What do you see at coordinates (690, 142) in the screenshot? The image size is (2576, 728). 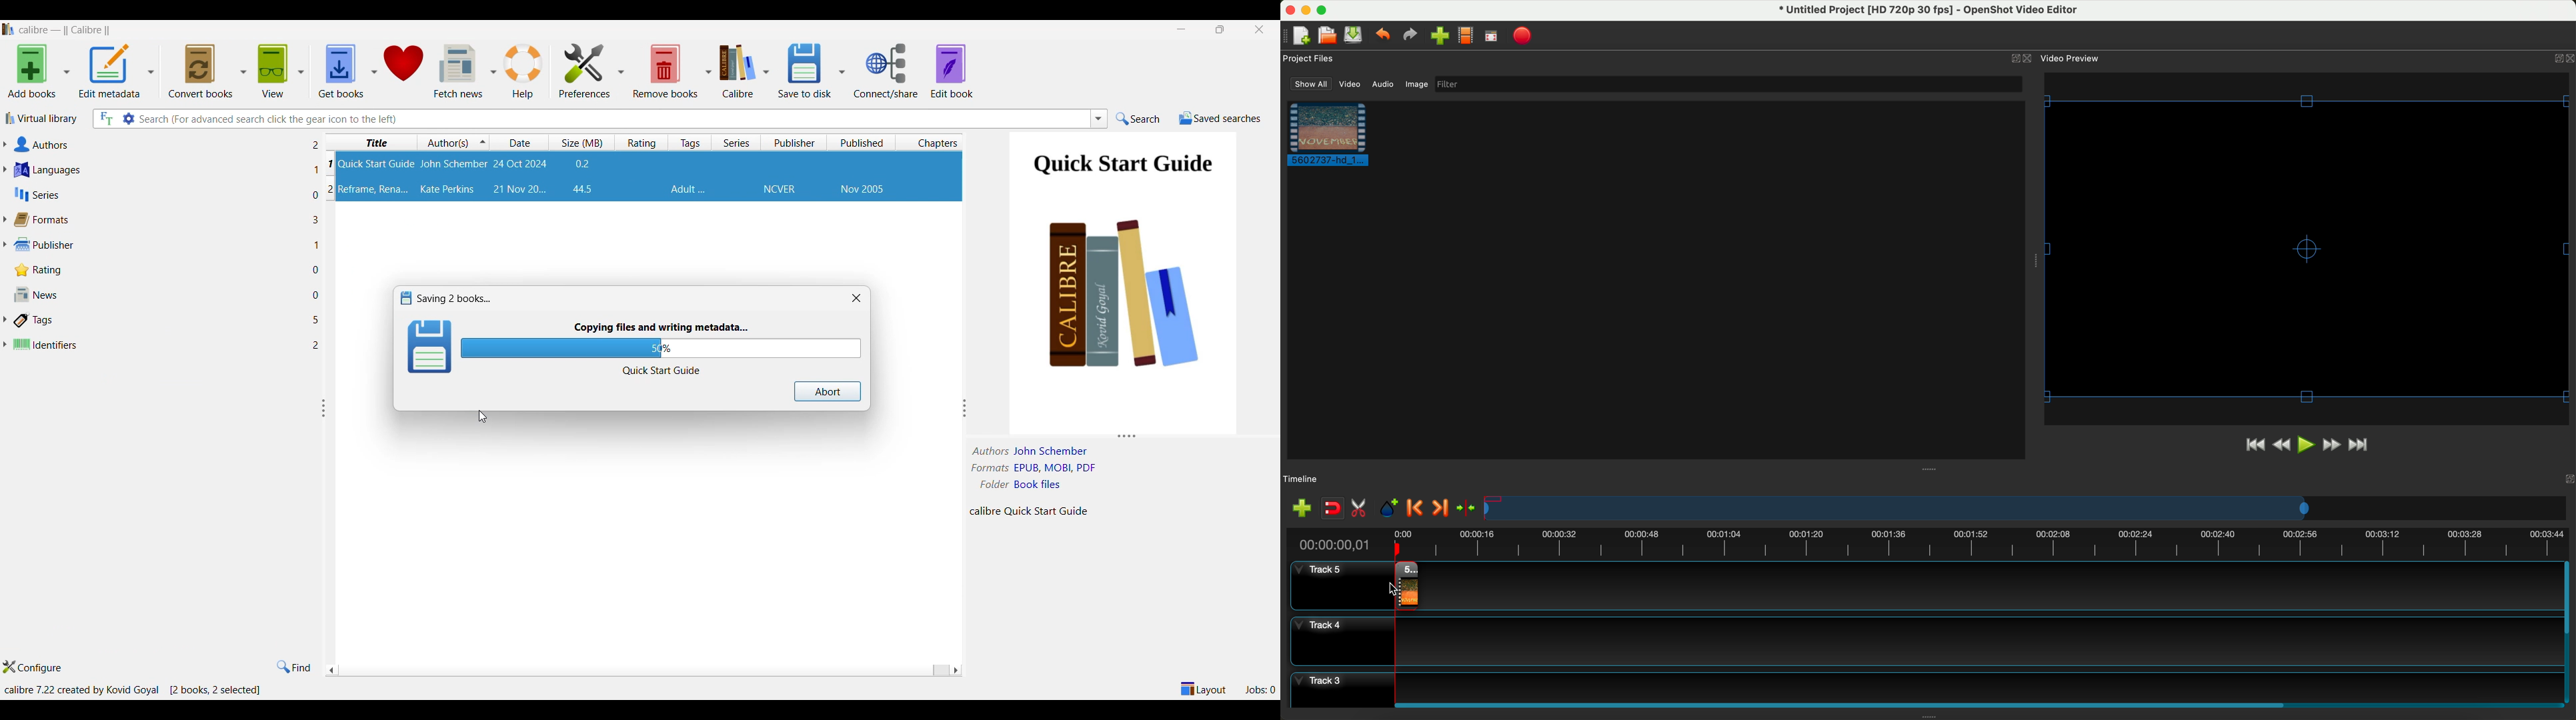 I see `Tags column` at bounding box center [690, 142].